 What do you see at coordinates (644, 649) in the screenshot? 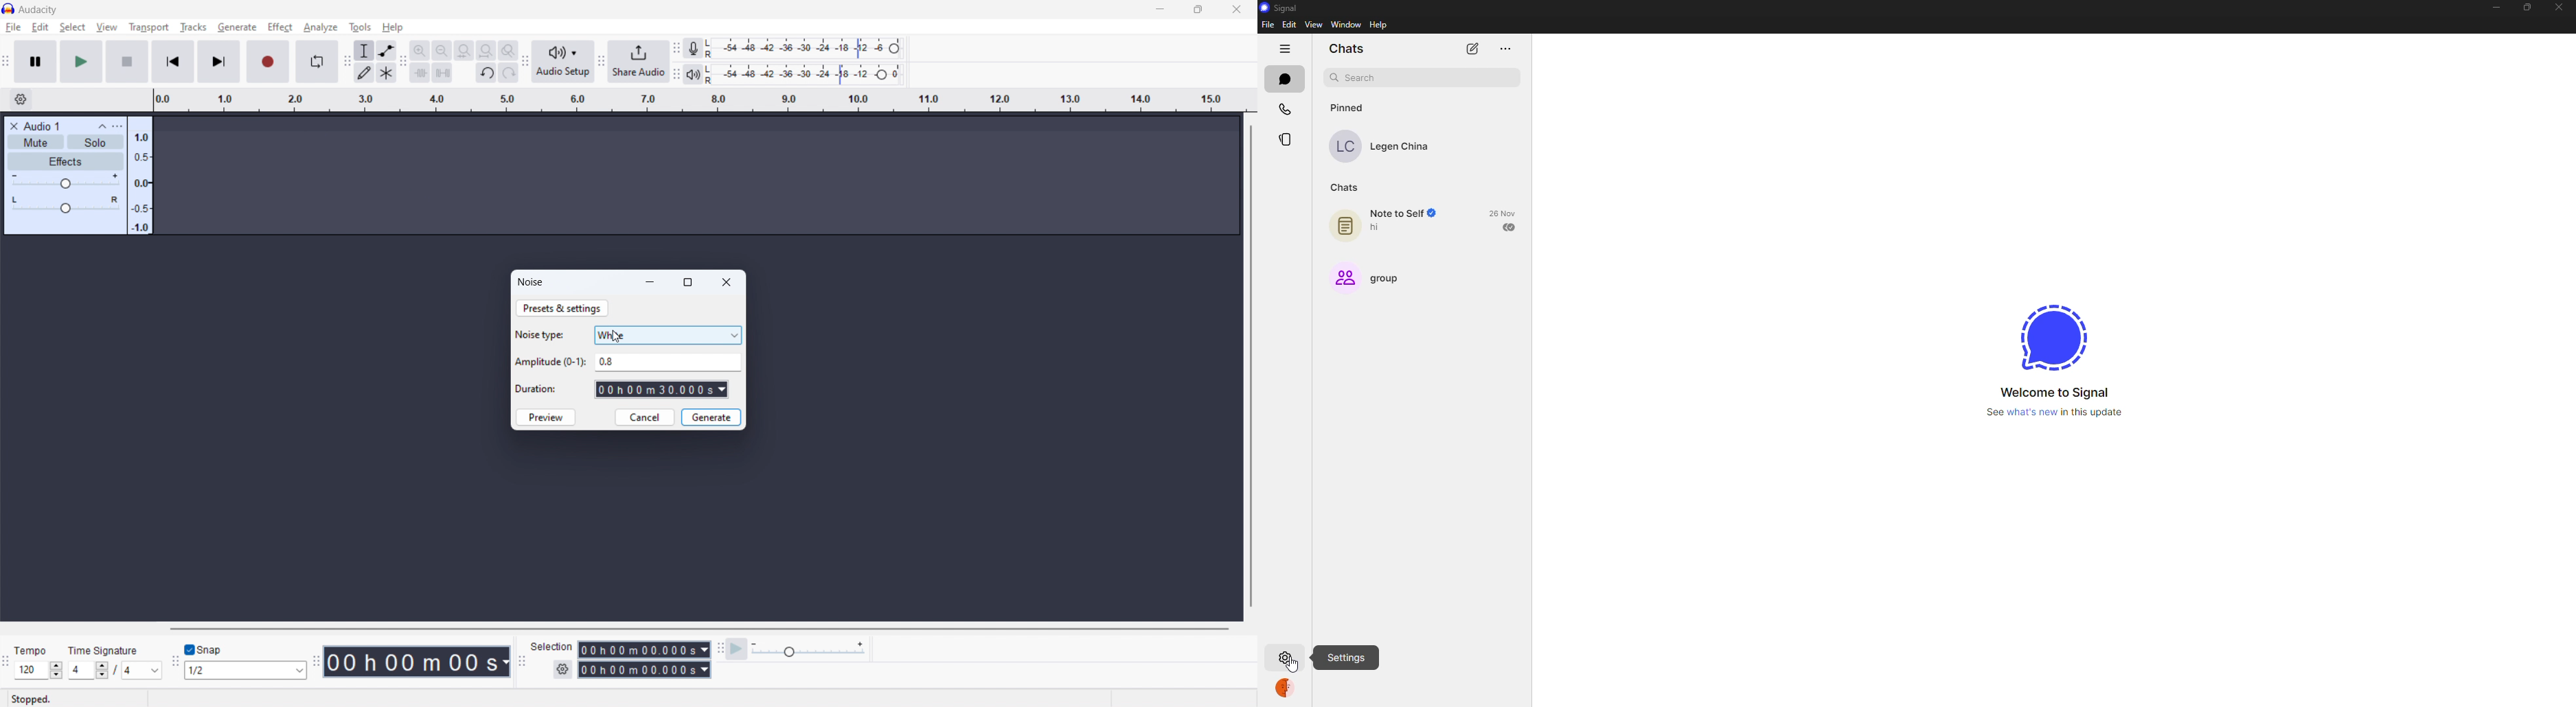
I see `start time` at bounding box center [644, 649].